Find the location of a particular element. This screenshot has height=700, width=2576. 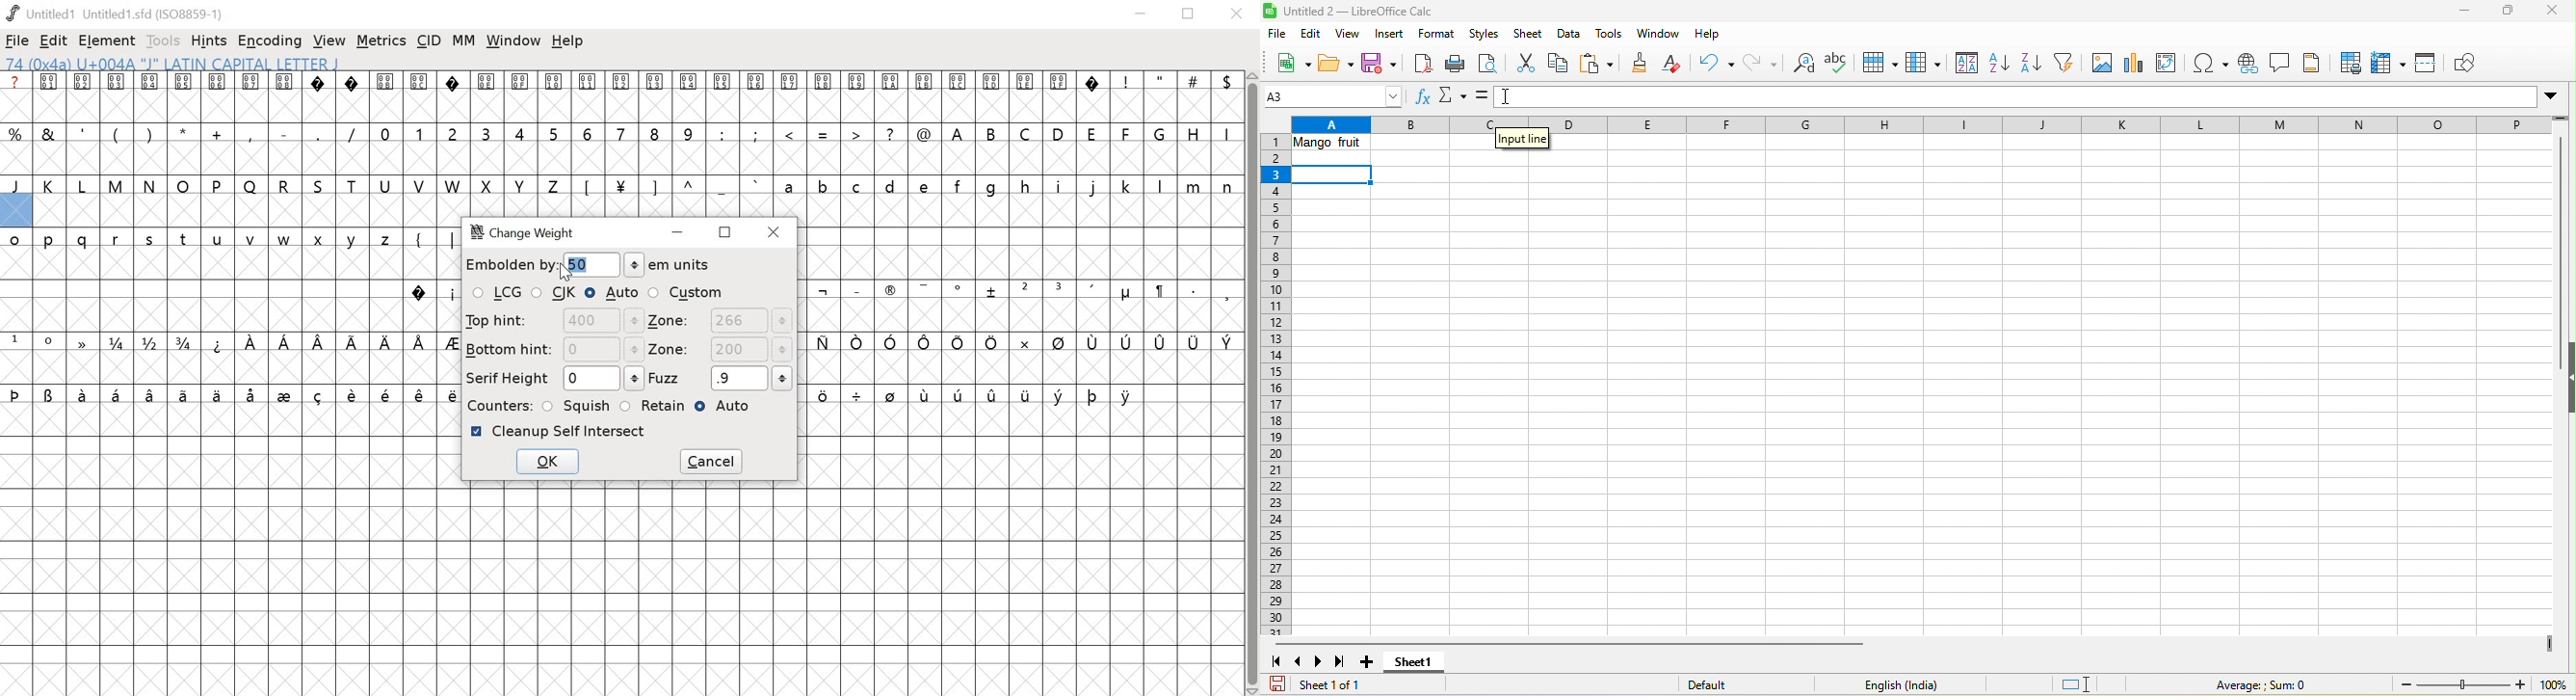

uppercase letters is located at coordinates (1091, 133).